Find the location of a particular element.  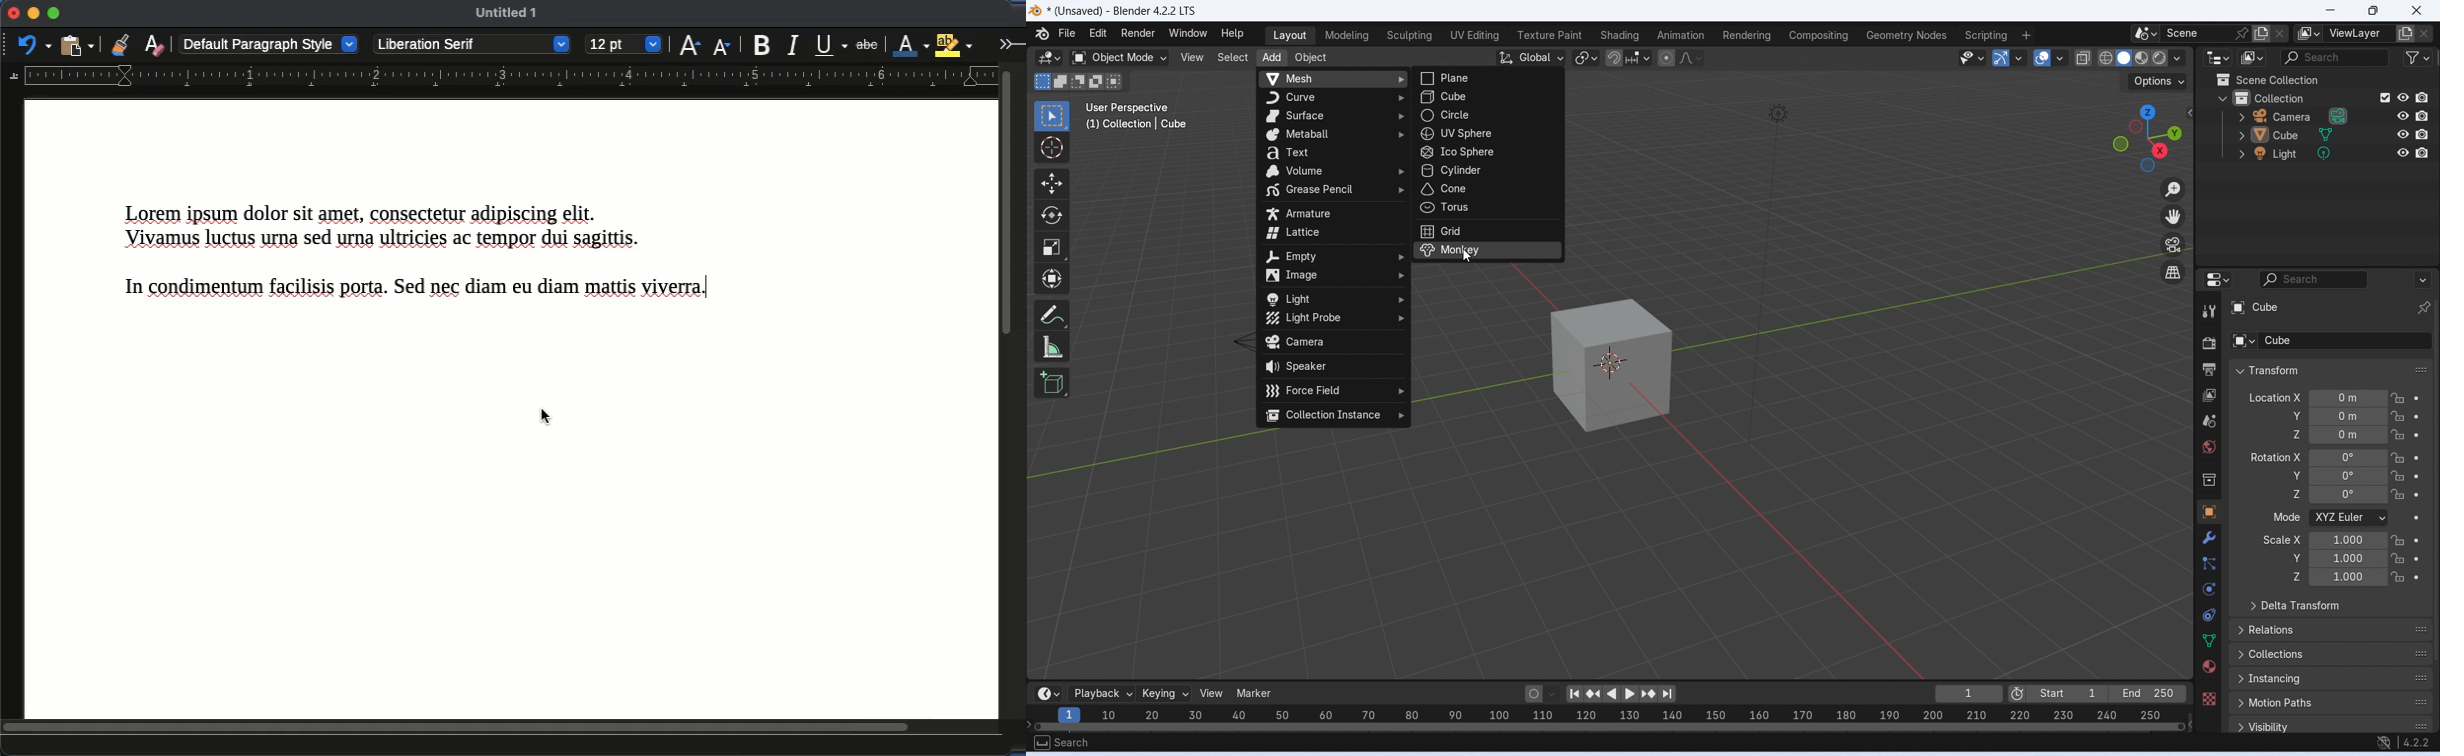

bold is located at coordinates (764, 44).